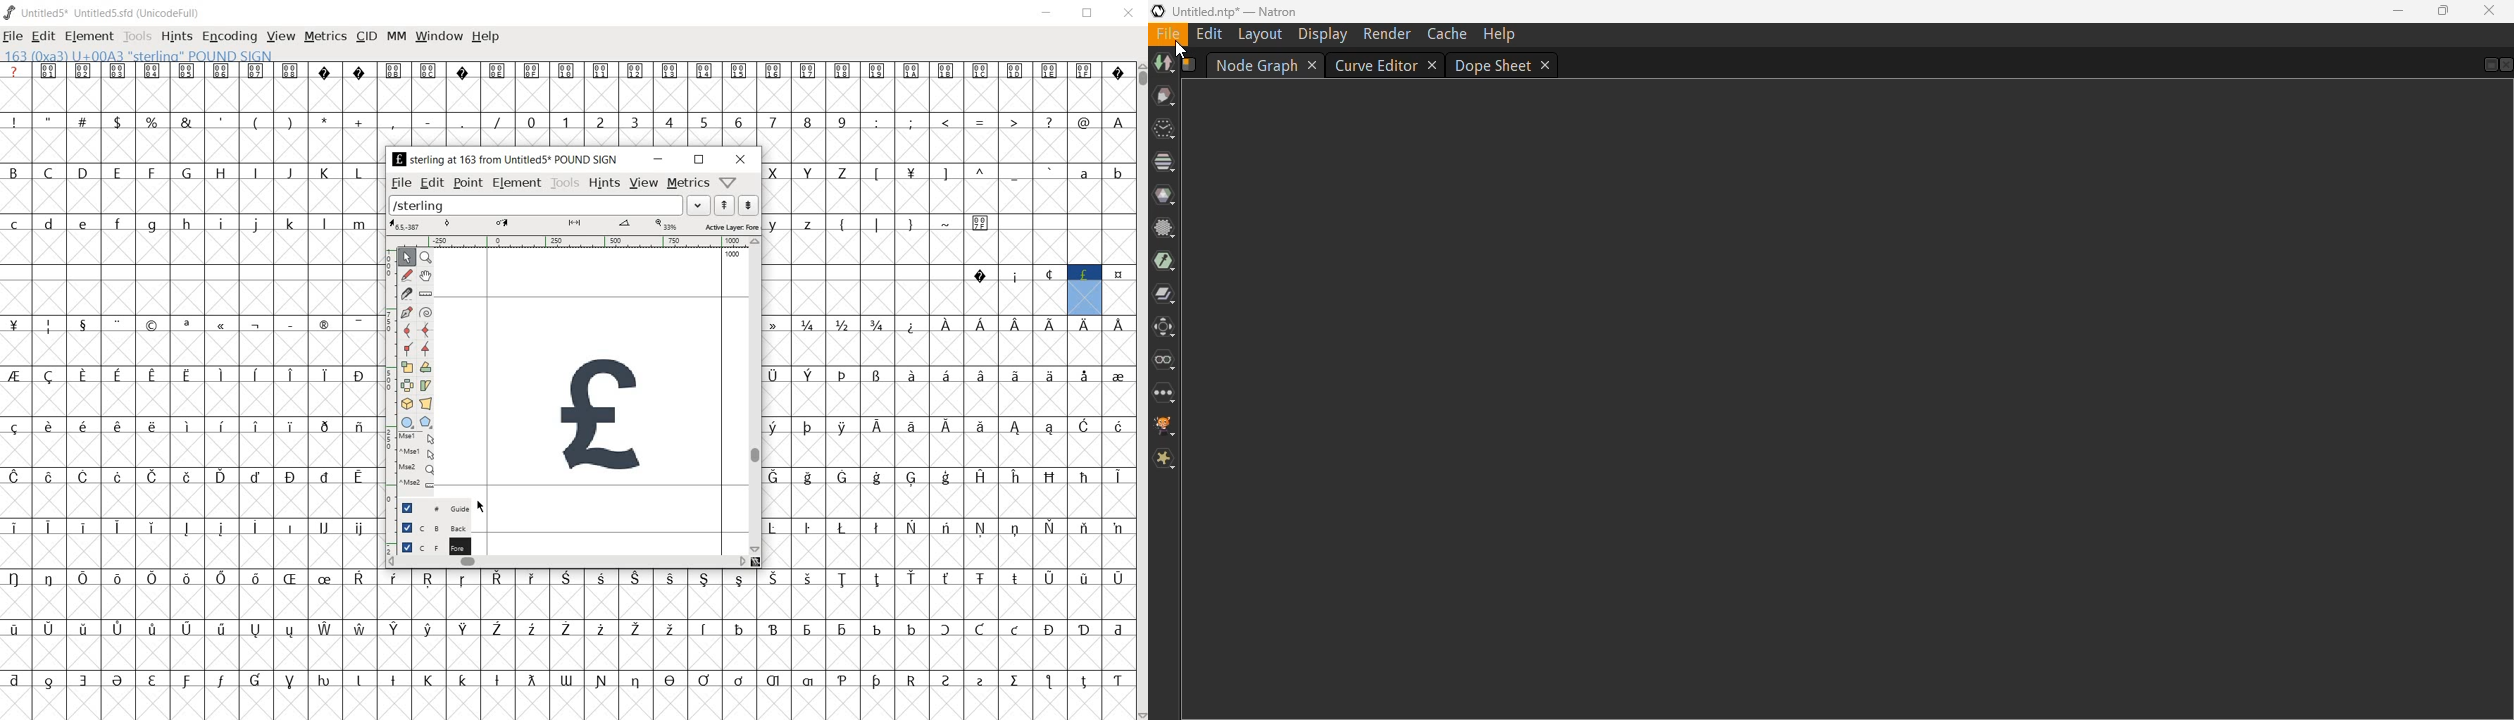 The width and height of the screenshot is (2520, 728). Describe the element at coordinates (669, 681) in the screenshot. I see `Symbol` at that location.